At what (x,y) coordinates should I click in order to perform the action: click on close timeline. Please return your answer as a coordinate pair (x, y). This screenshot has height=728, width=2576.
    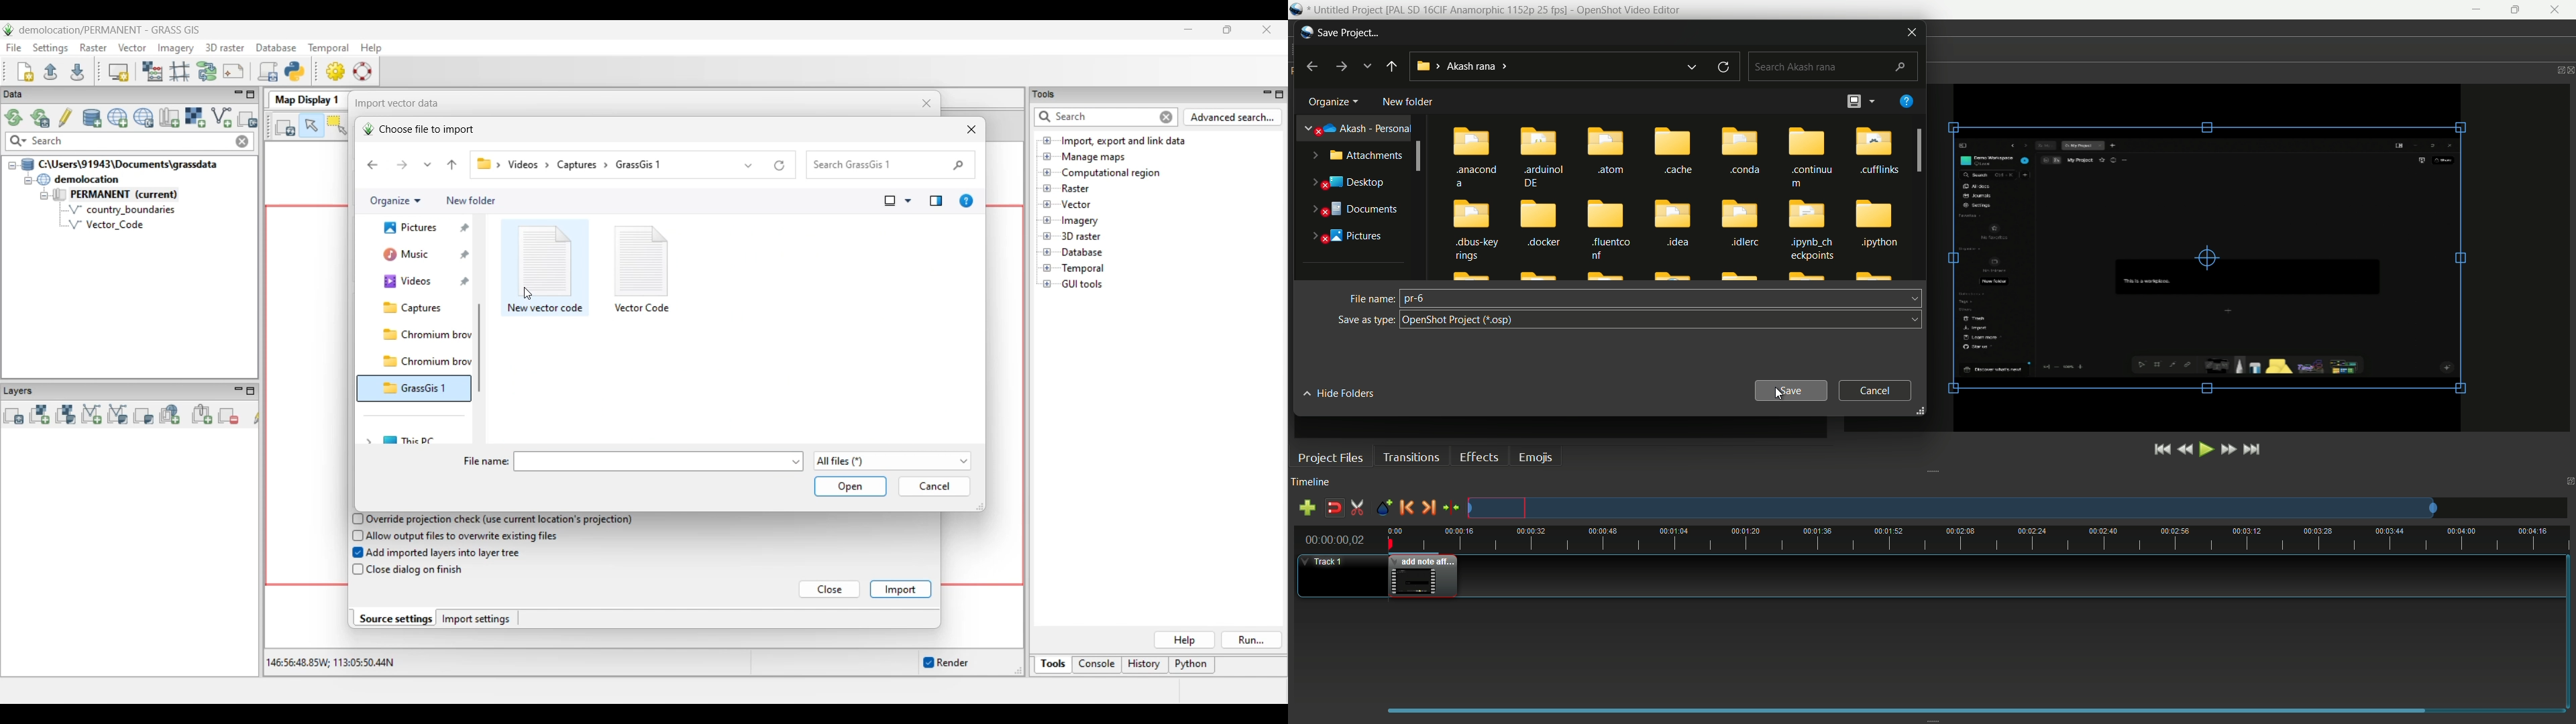
    Looking at the image, I should click on (2568, 482).